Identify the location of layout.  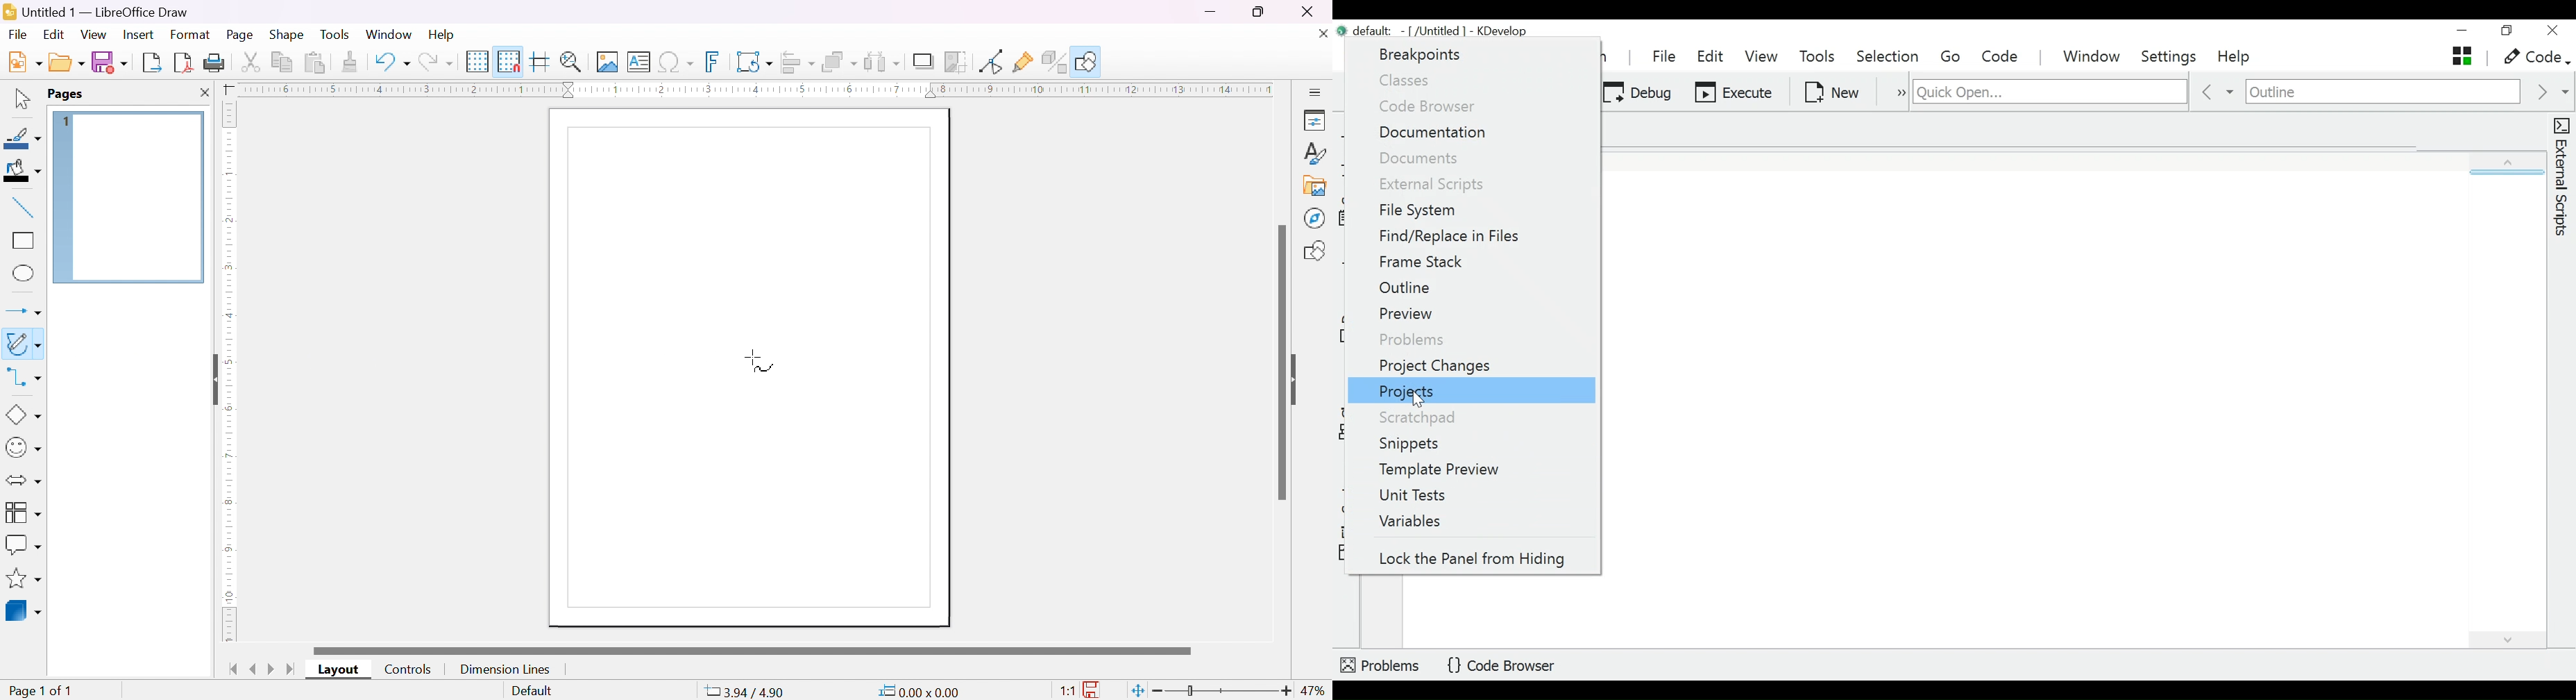
(341, 669).